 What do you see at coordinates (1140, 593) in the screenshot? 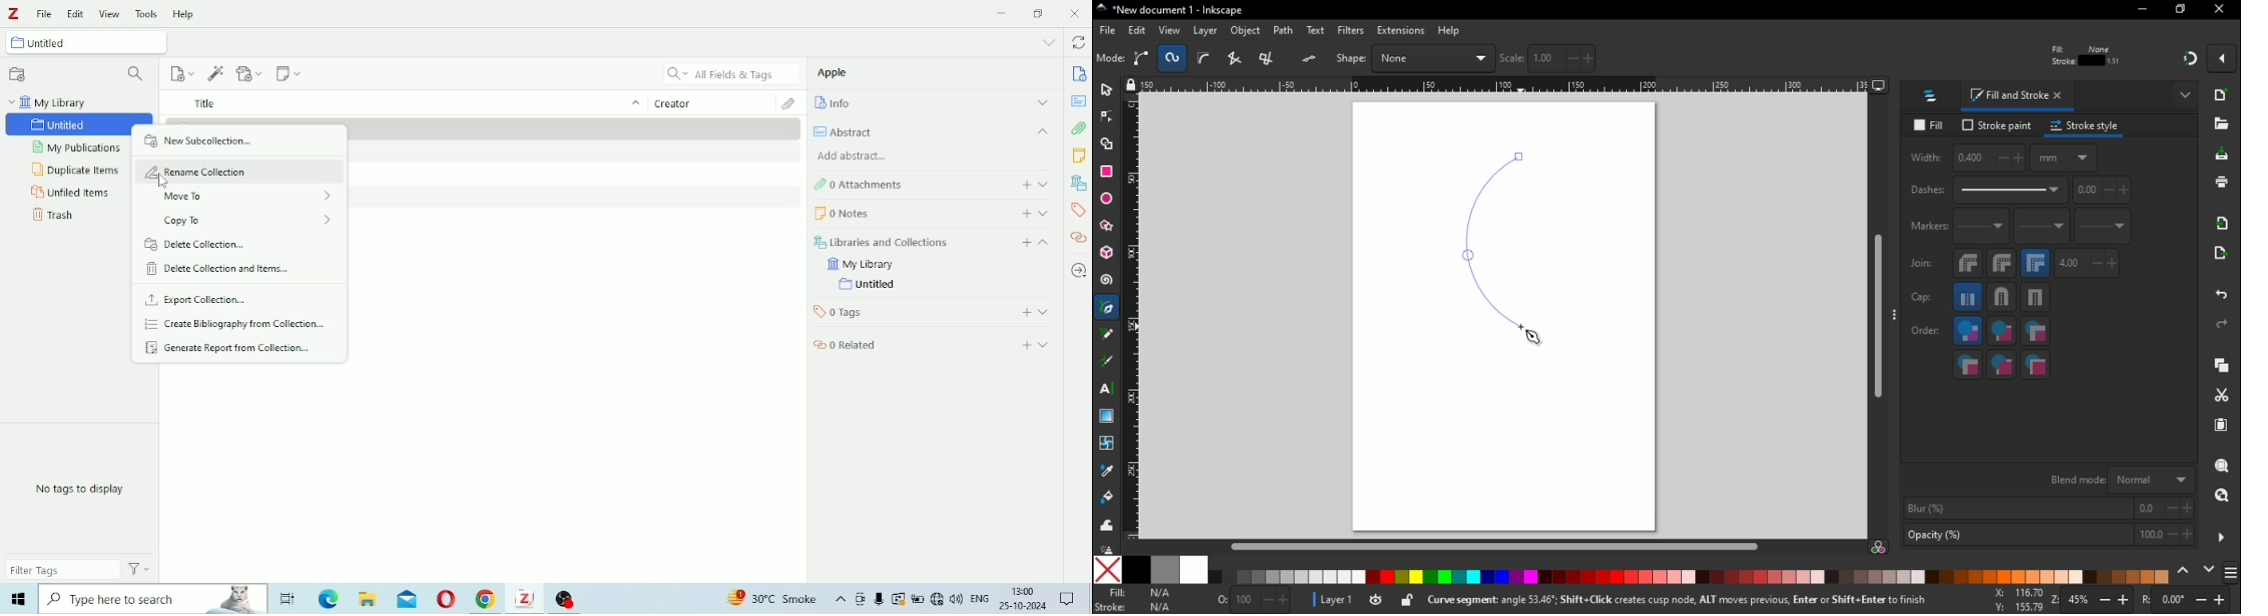
I see `fill color` at bounding box center [1140, 593].